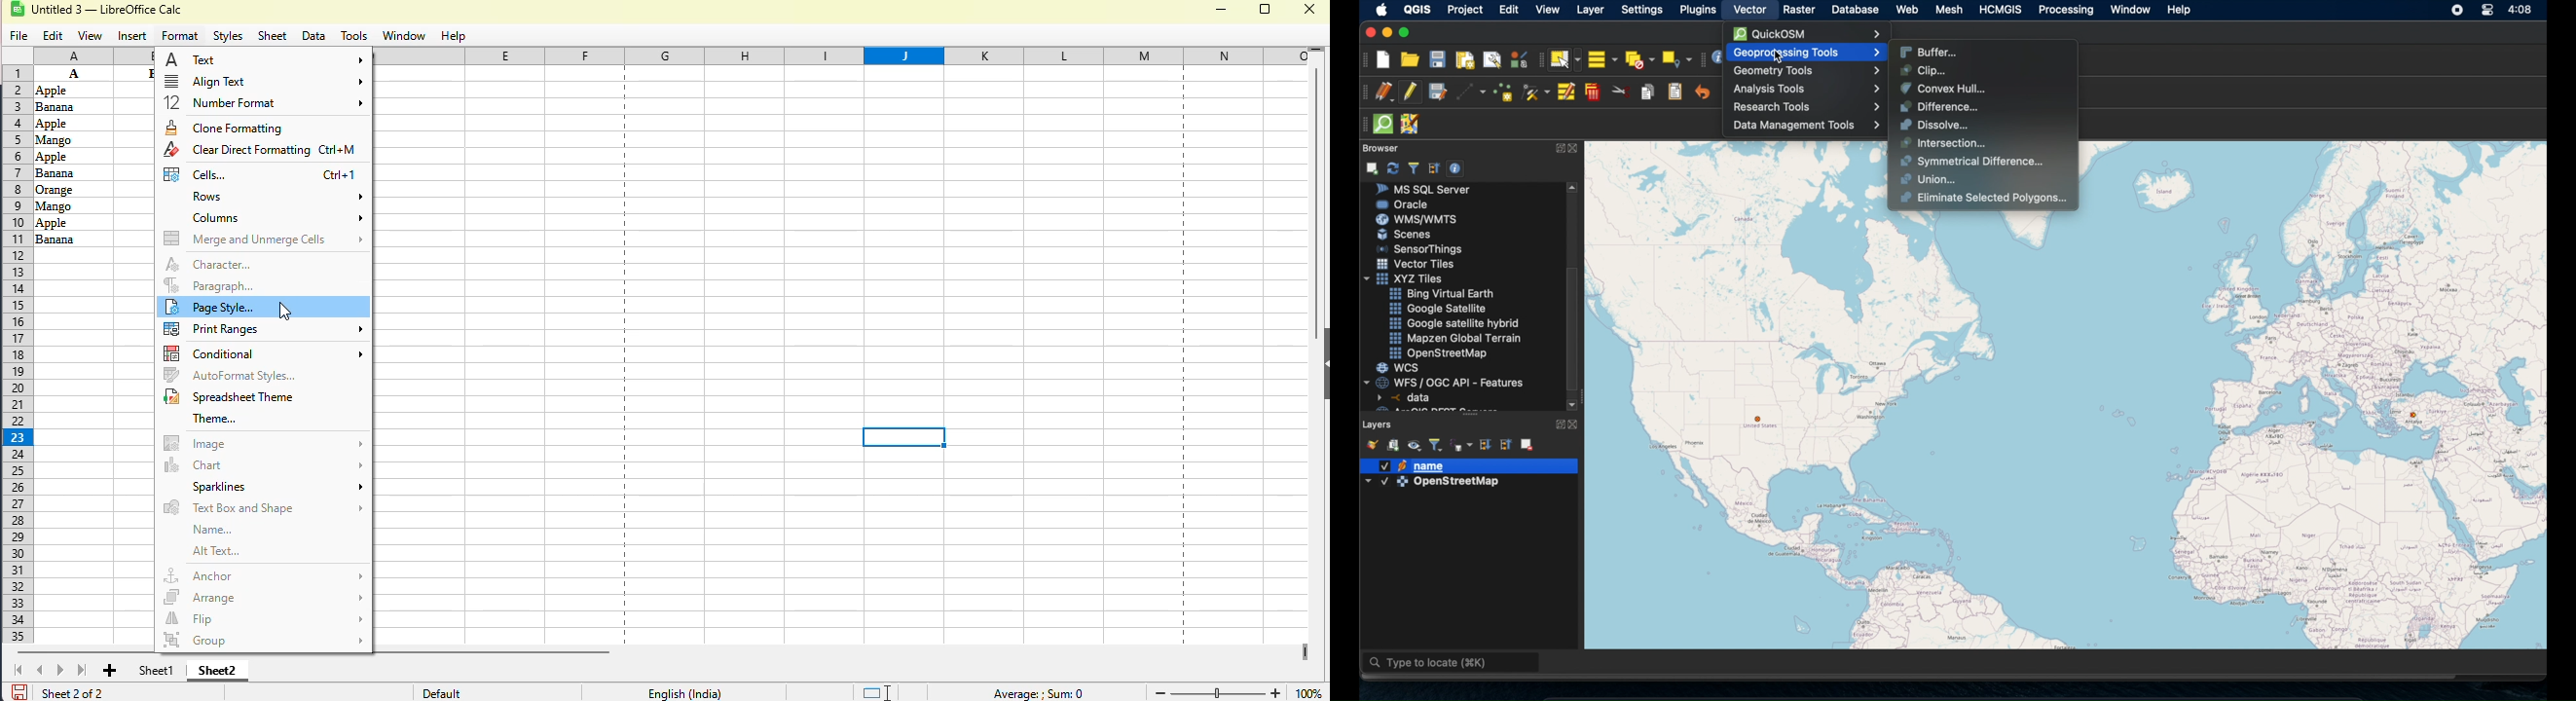  What do you see at coordinates (69, 107) in the screenshot?
I see `` at bounding box center [69, 107].